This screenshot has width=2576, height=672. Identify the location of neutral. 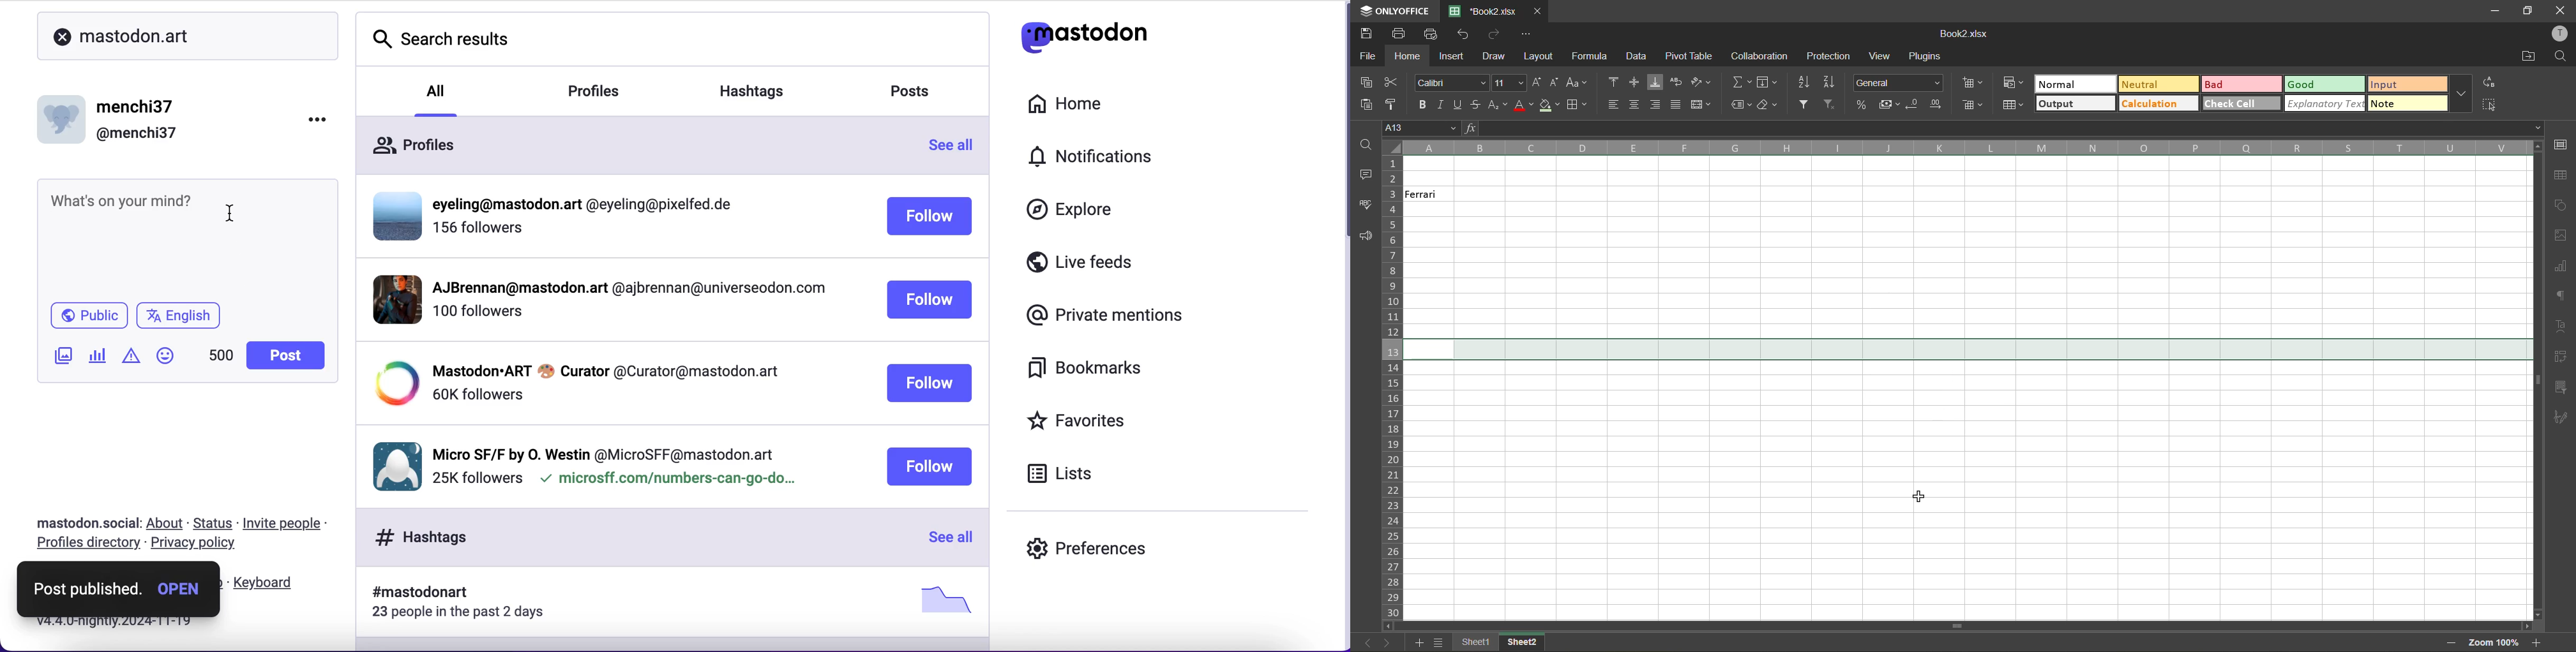
(2162, 85).